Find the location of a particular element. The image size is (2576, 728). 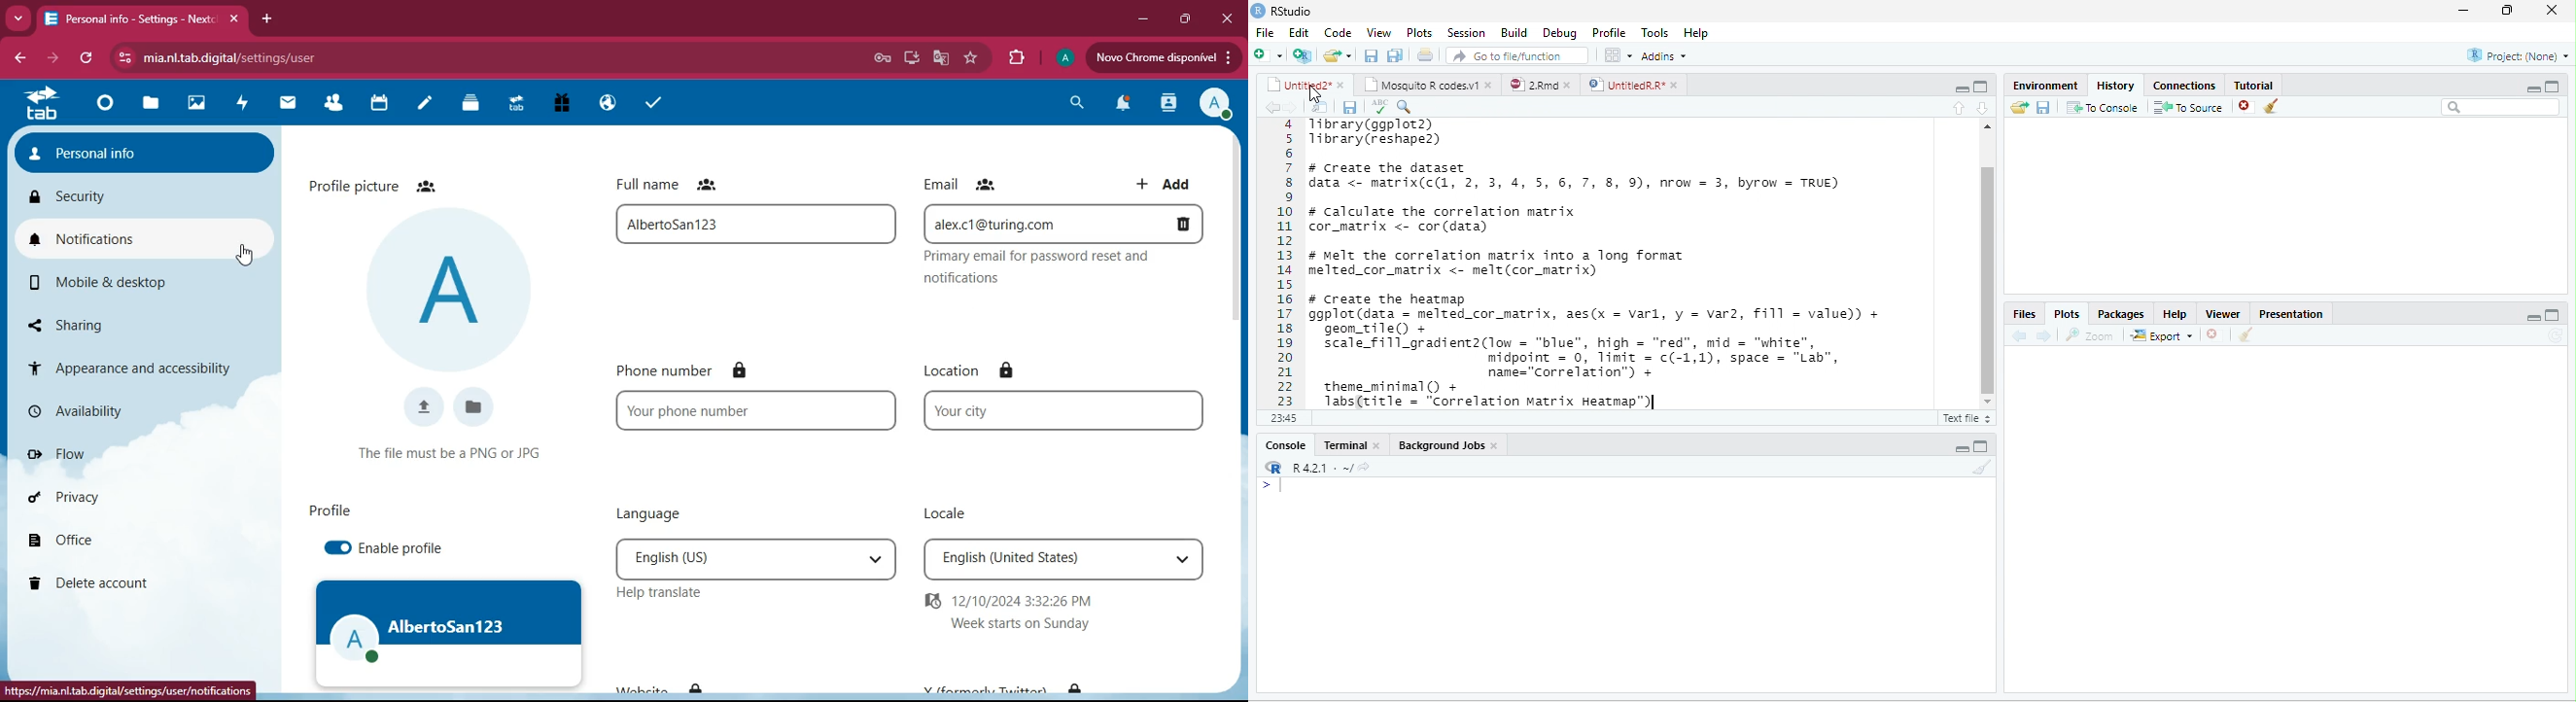

full name is located at coordinates (676, 182).